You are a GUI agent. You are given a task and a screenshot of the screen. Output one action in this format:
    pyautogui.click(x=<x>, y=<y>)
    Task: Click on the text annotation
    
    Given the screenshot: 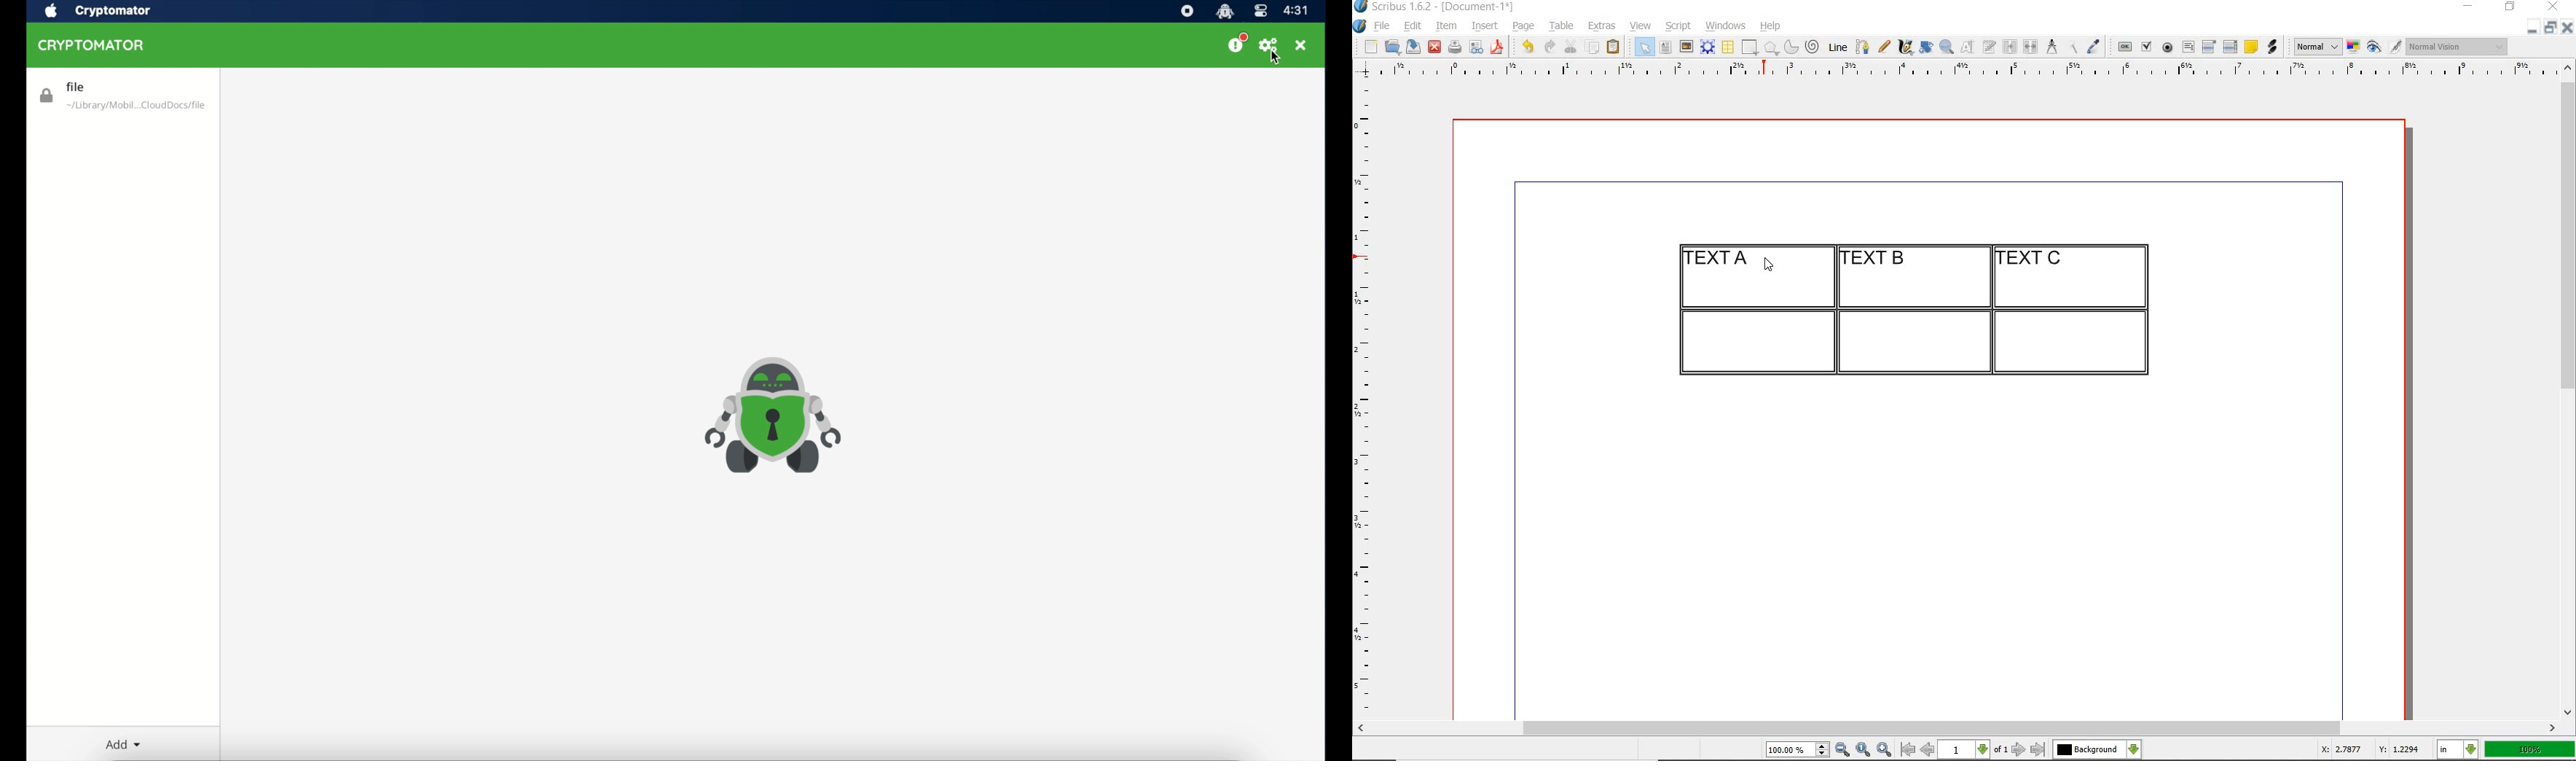 What is the action you would take?
    pyautogui.click(x=2250, y=47)
    